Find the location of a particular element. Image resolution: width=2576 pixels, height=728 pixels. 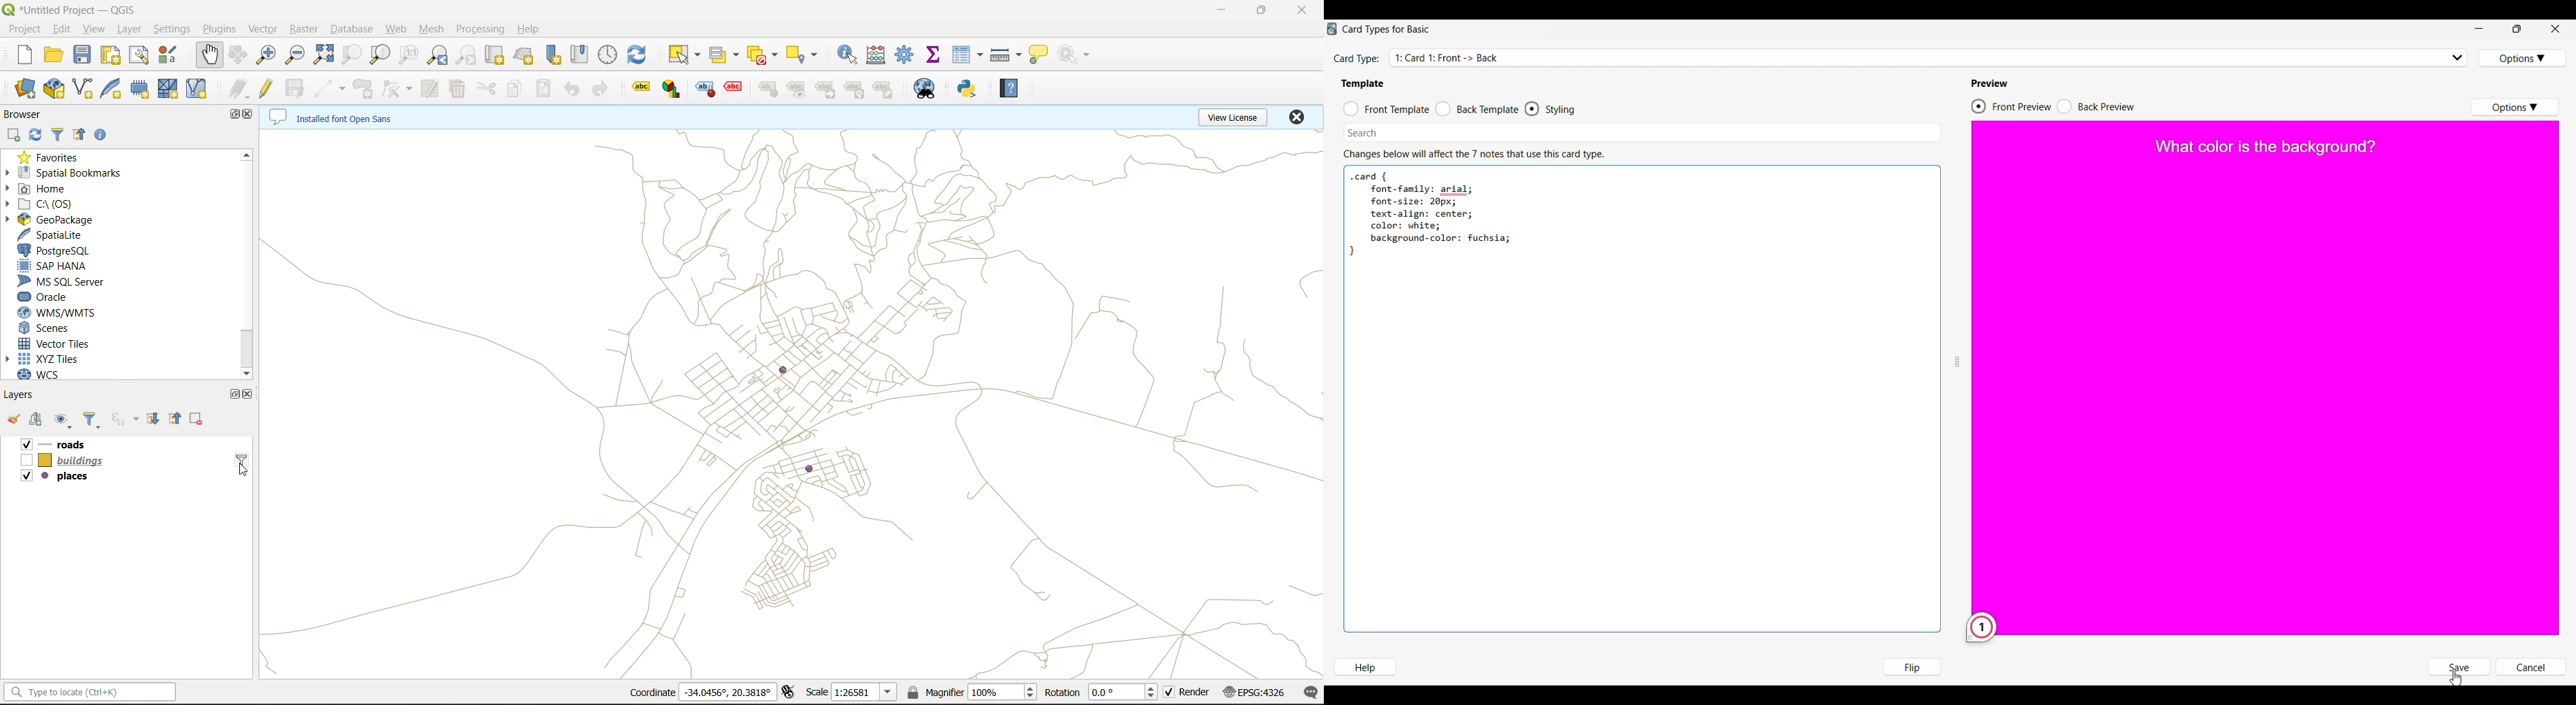

new shapefile is located at coordinates (85, 86).